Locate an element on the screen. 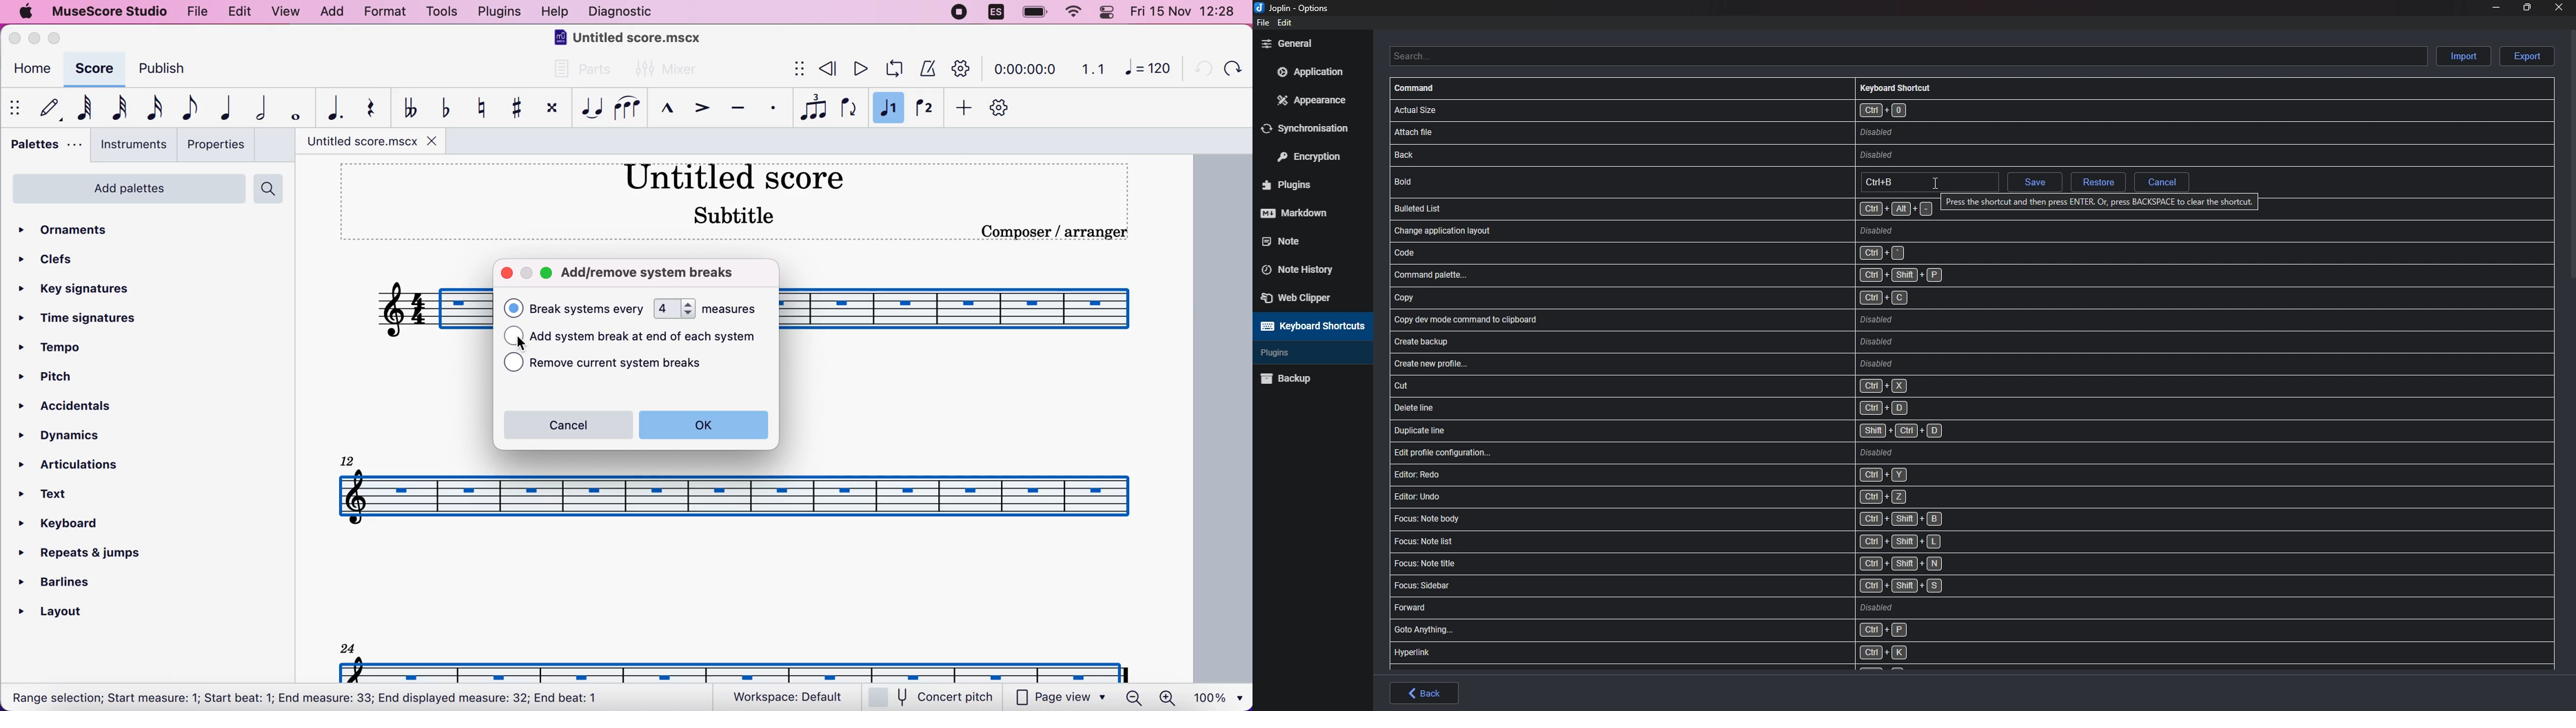  remove current system breaks is located at coordinates (631, 364).